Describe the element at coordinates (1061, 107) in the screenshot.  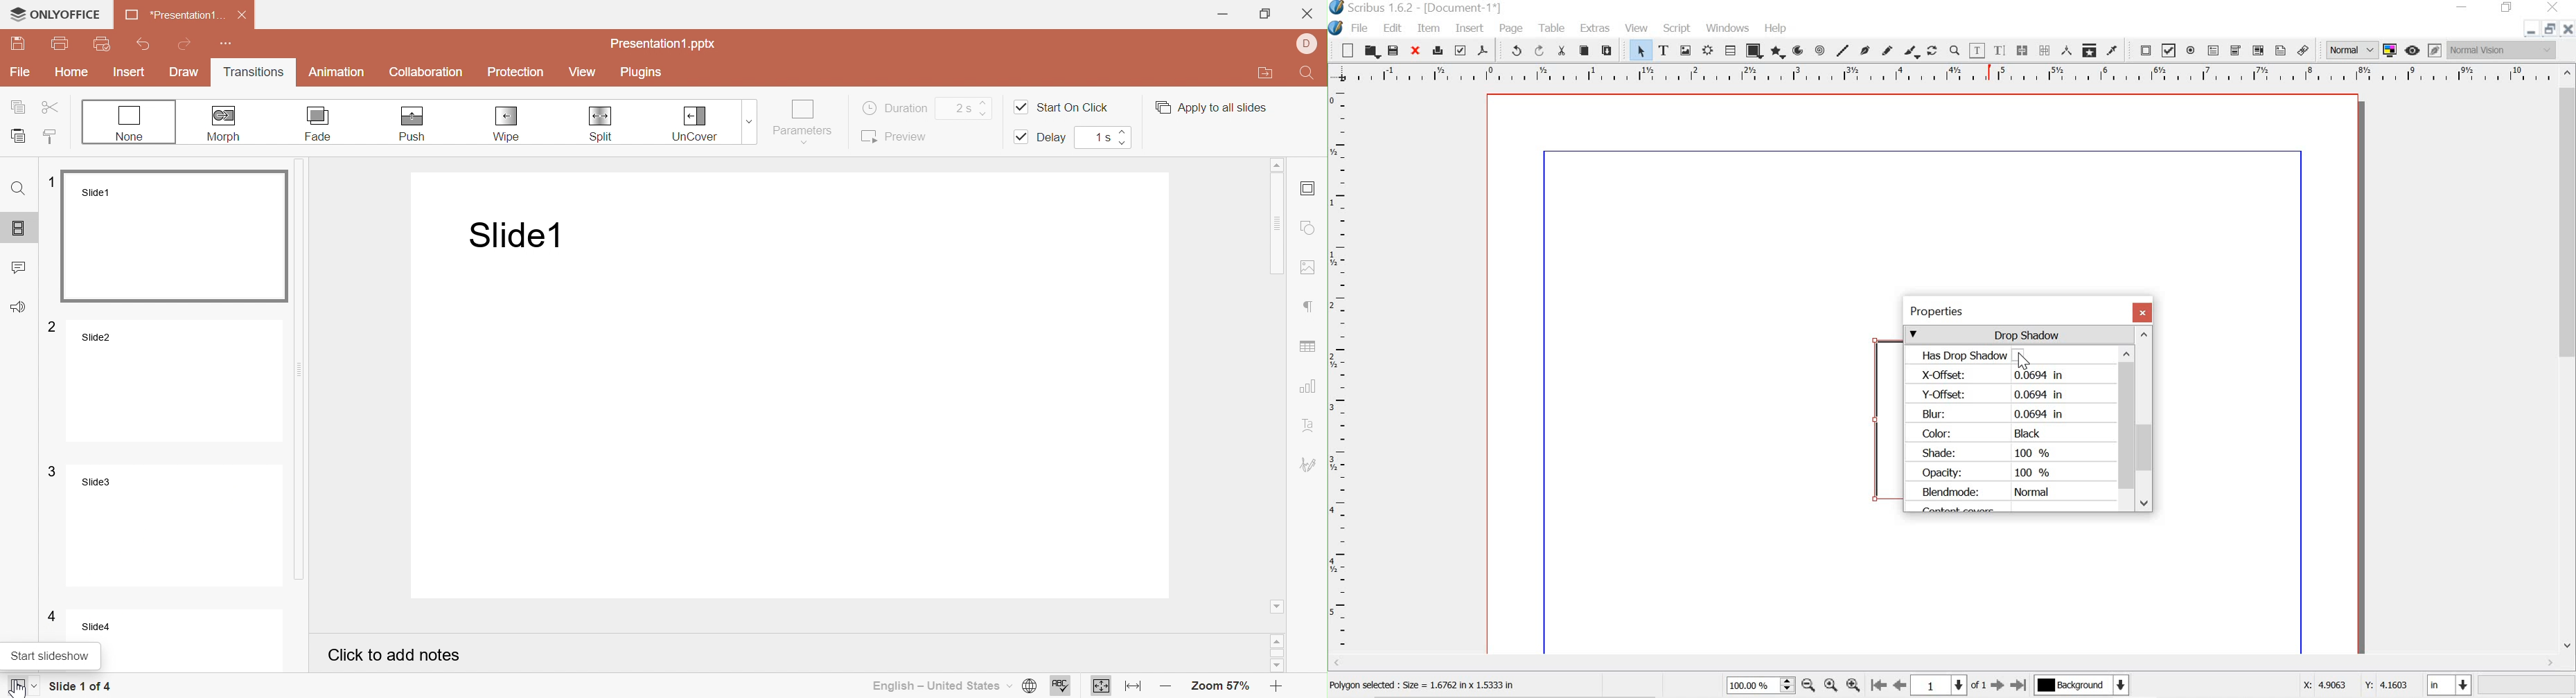
I see `Start On Click` at that location.